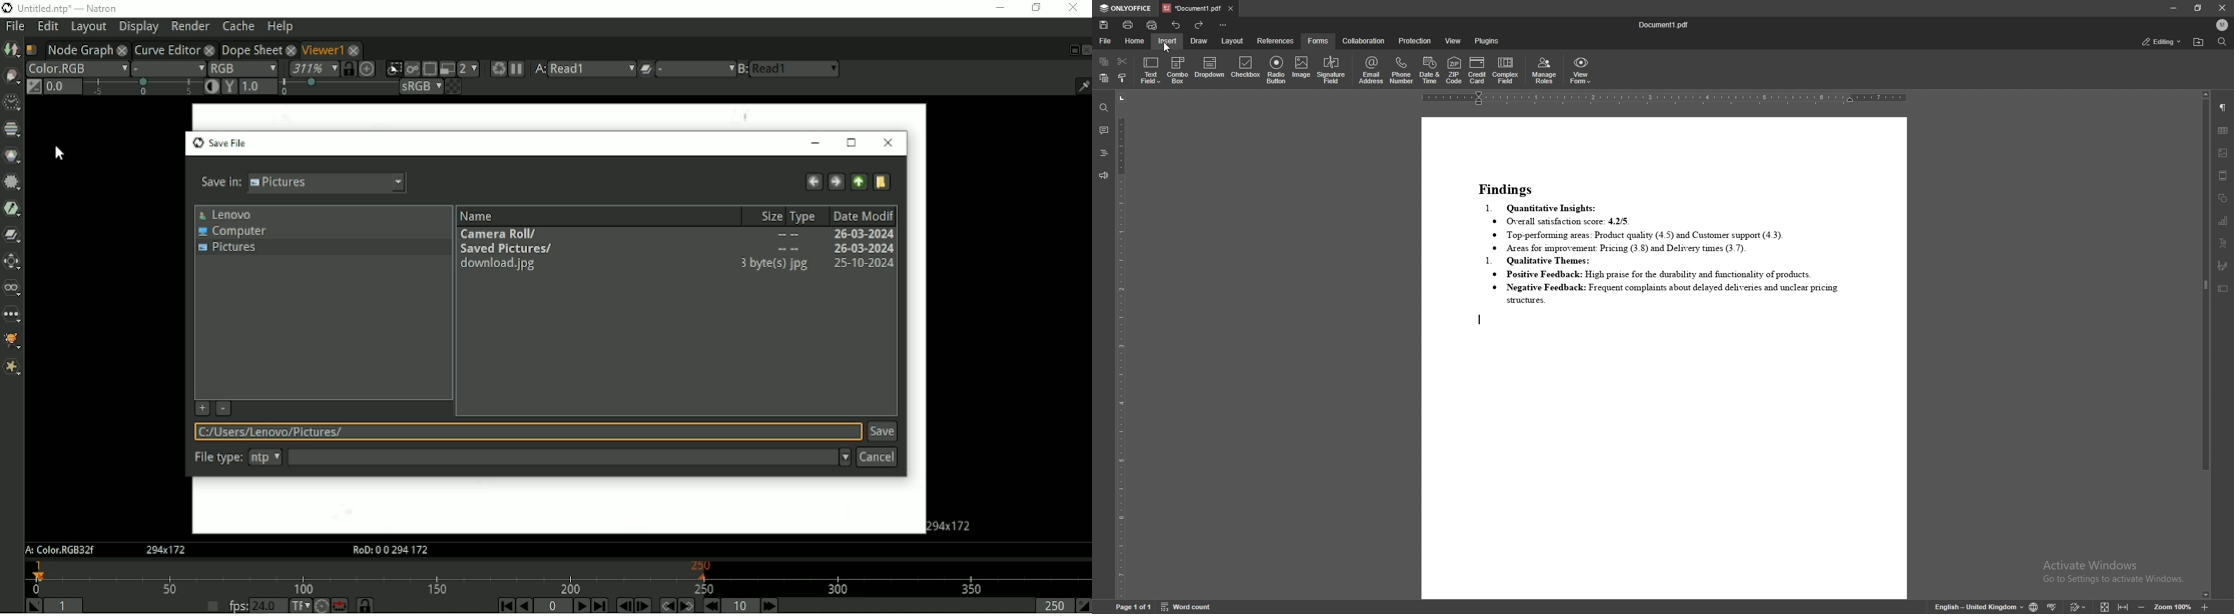 Image resolution: width=2240 pixels, height=616 pixels. I want to click on Maximize, so click(852, 144).